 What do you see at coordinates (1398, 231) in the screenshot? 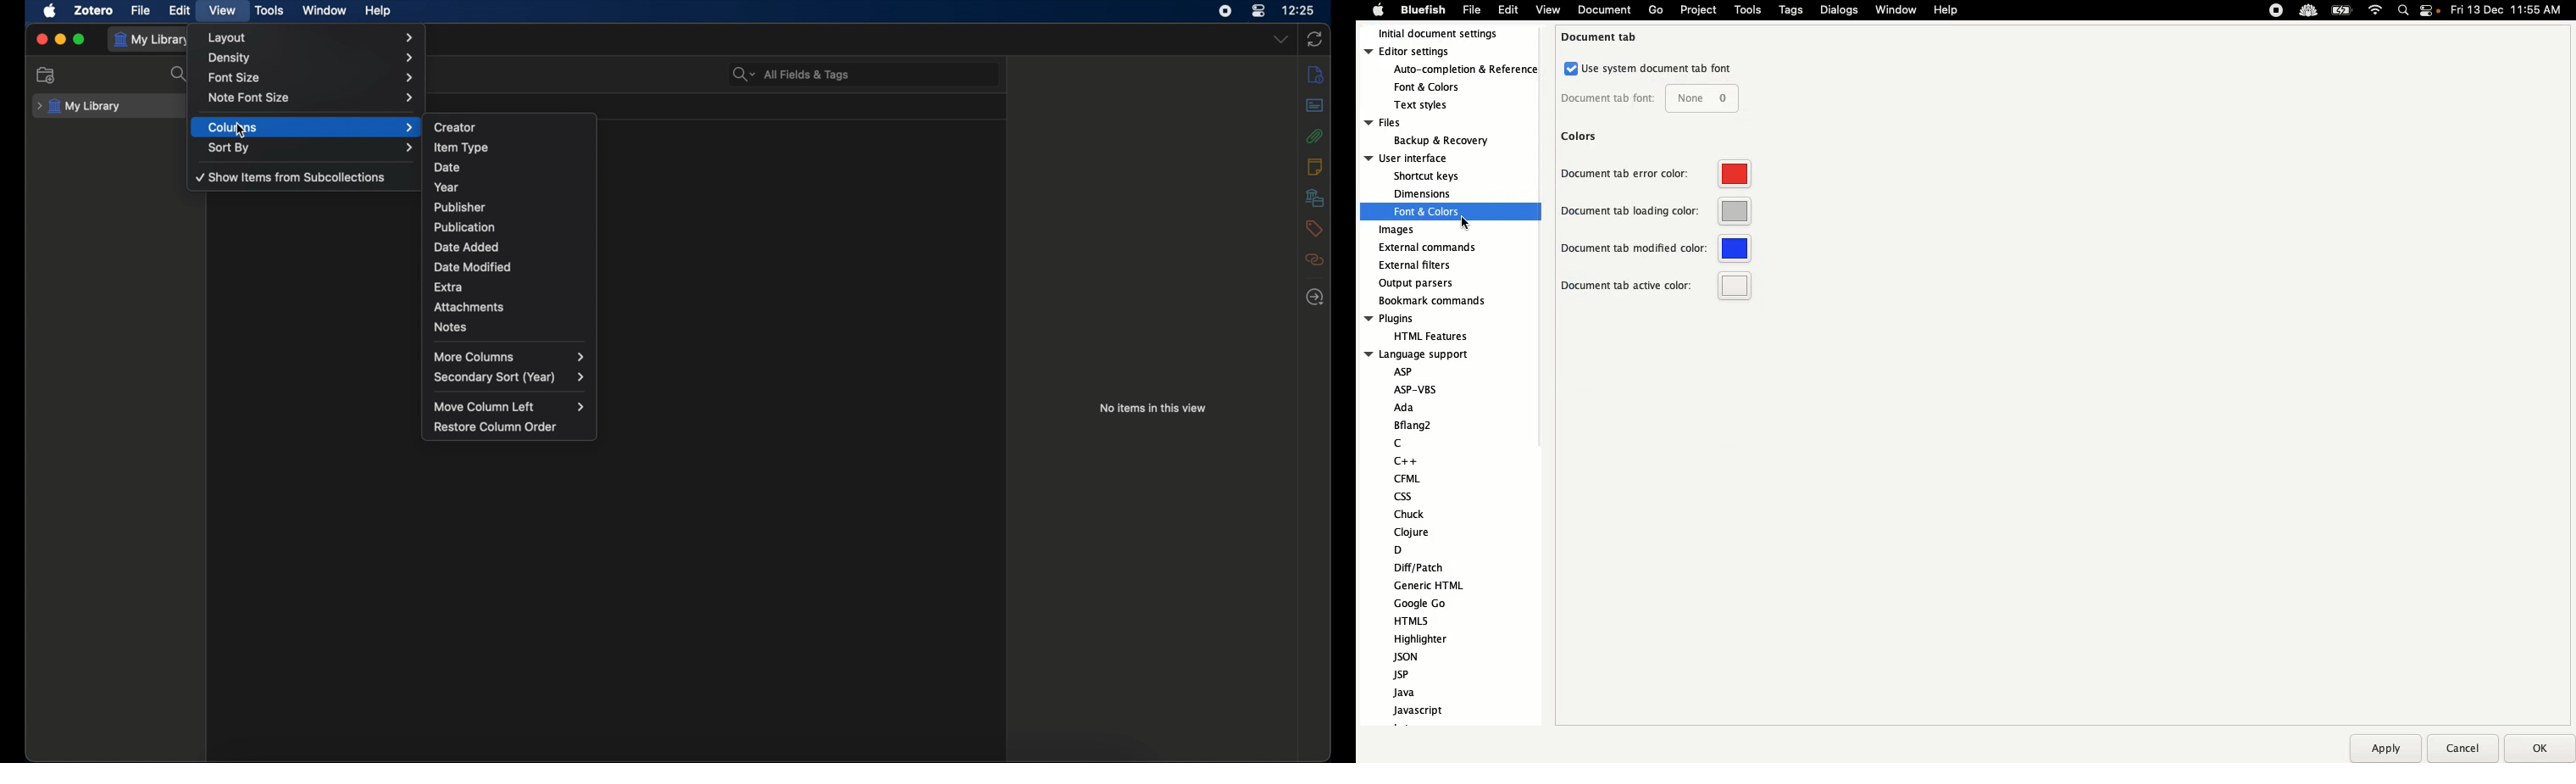
I see `Images` at bounding box center [1398, 231].